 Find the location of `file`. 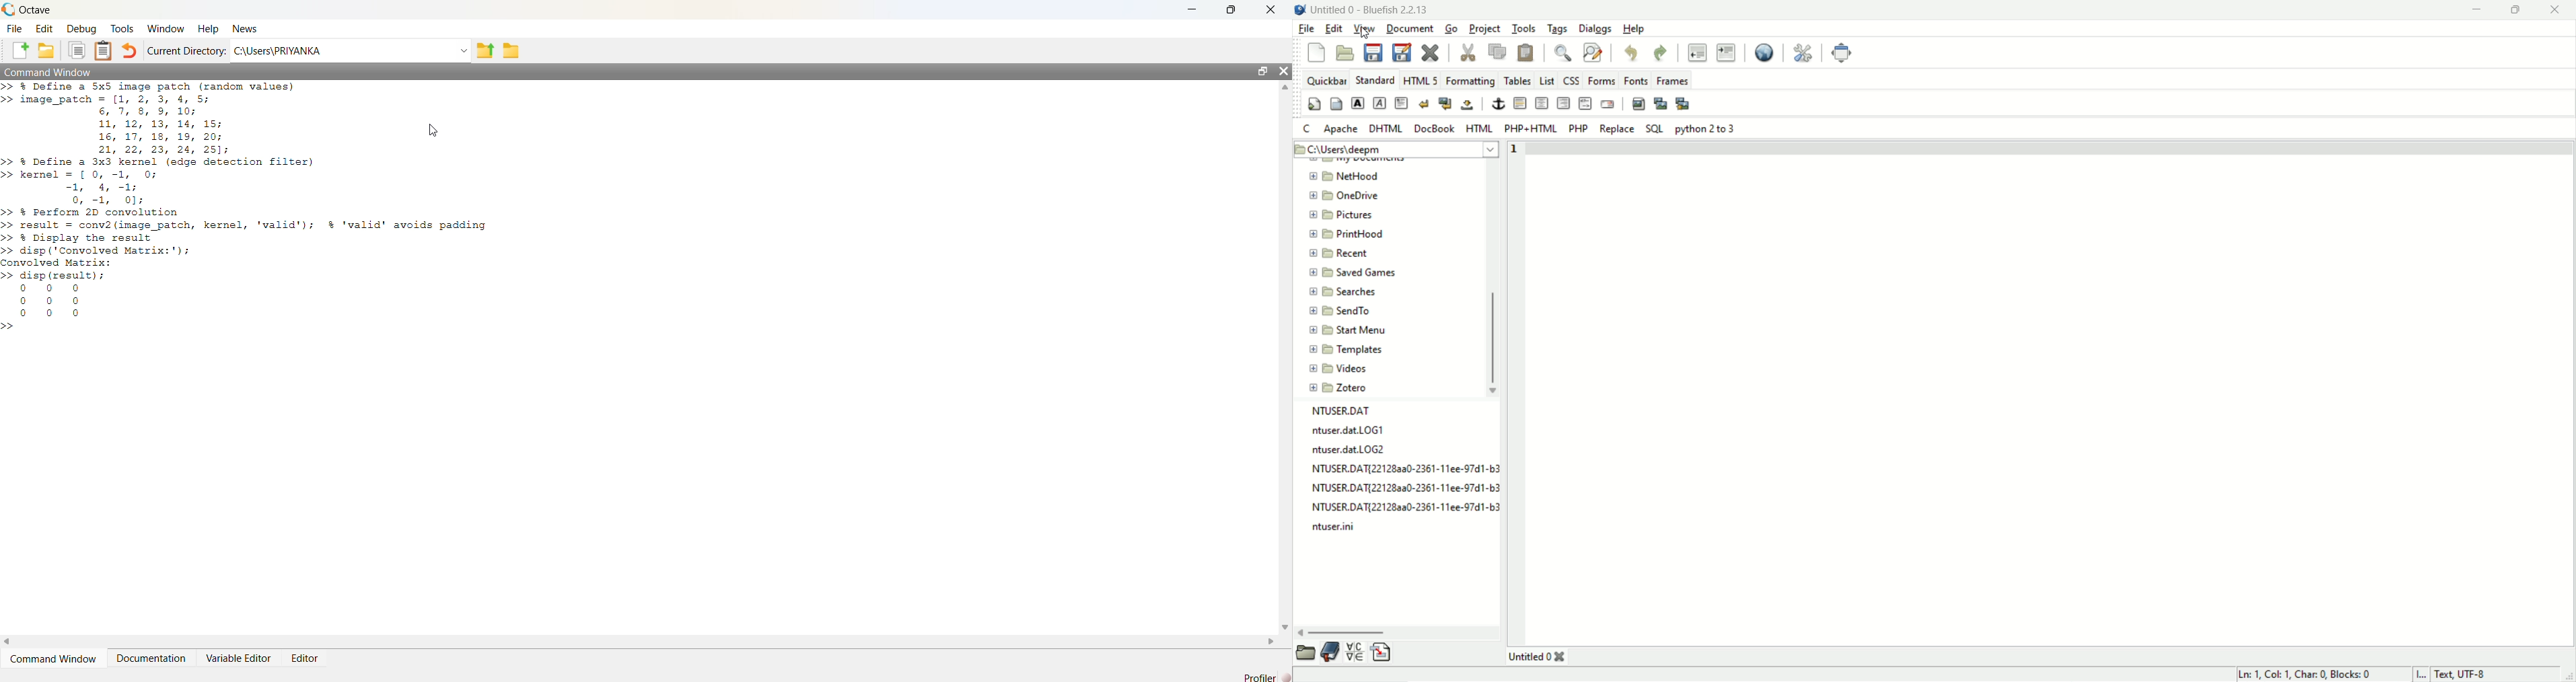

file is located at coordinates (1357, 411).